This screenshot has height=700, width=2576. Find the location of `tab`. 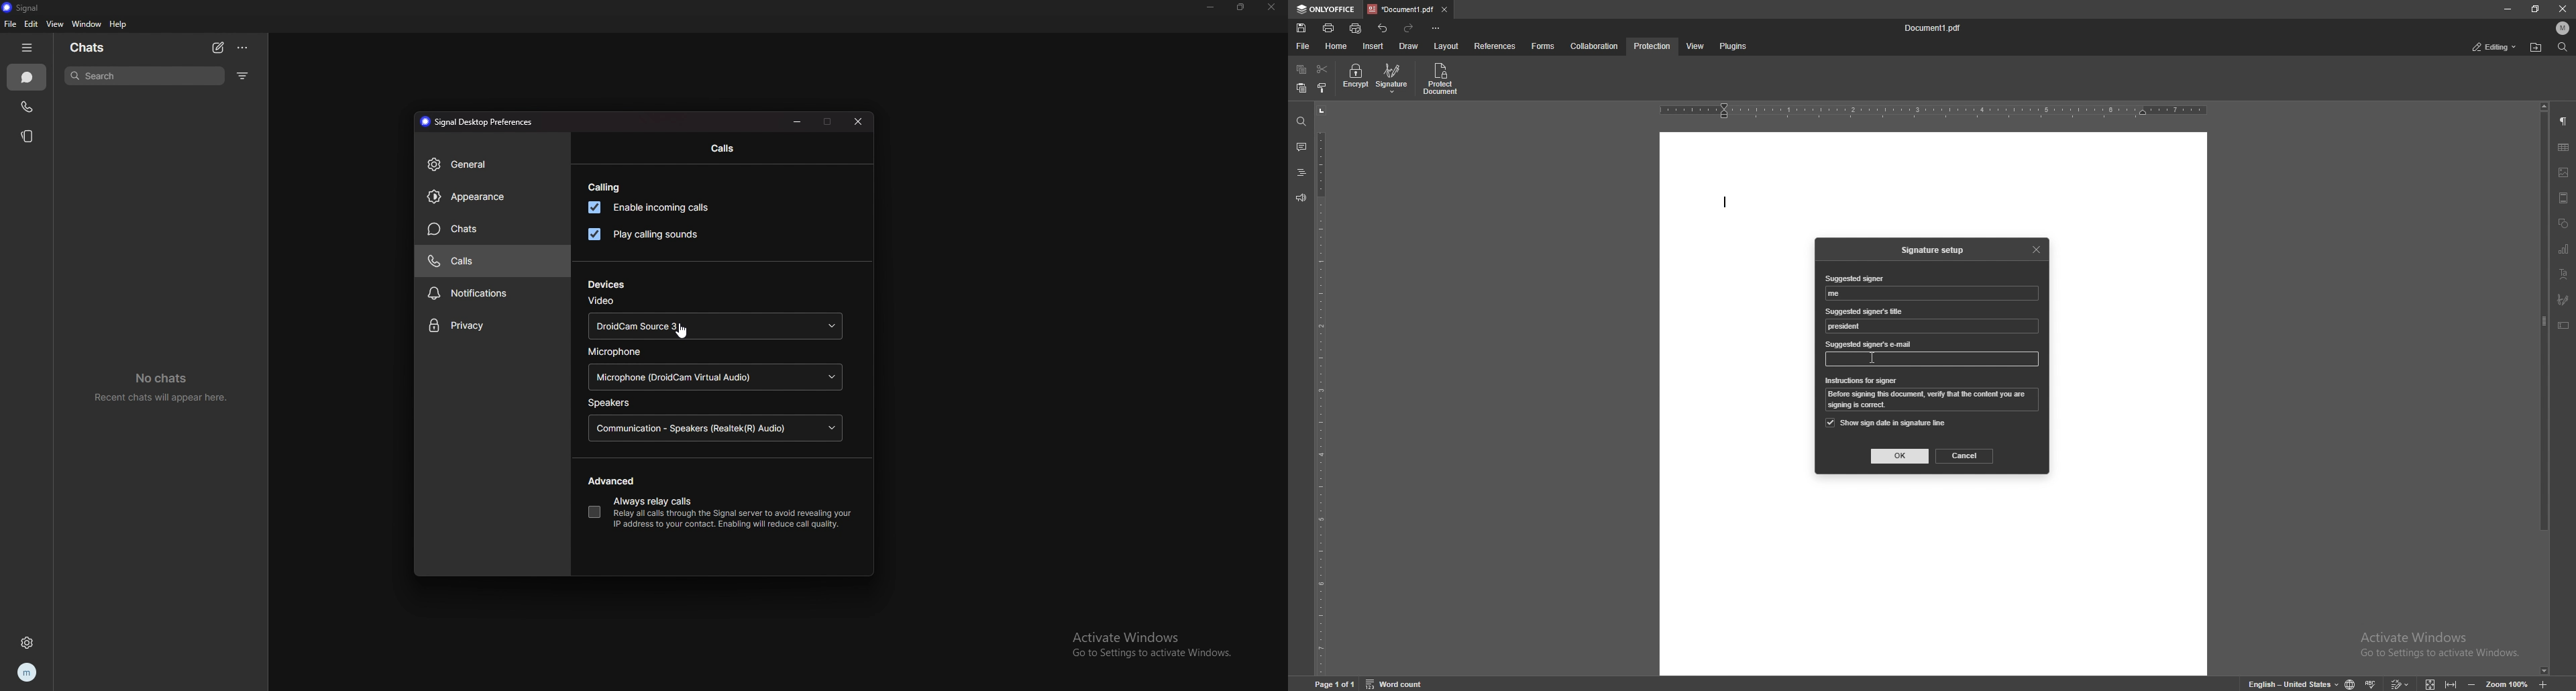

tab is located at coordinates (1400, 9).